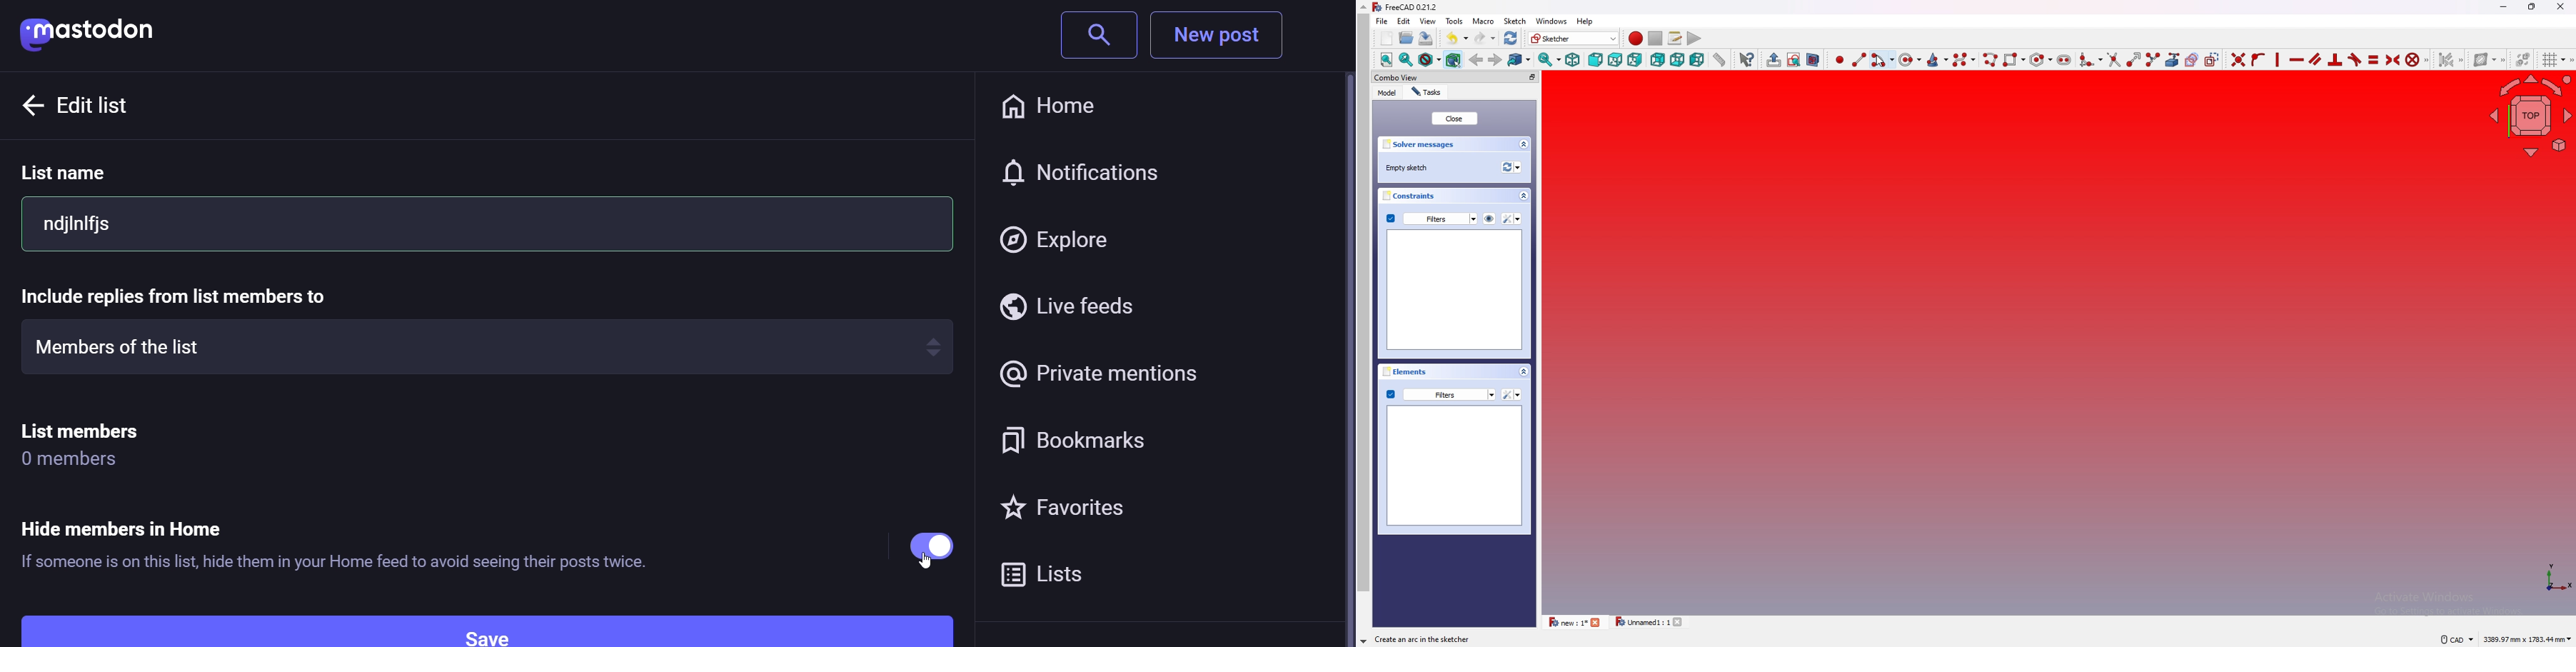  What do you see at coordinates (1406, 21) in the screenshot?
I see `edit` at bounding box center [1406, 21].